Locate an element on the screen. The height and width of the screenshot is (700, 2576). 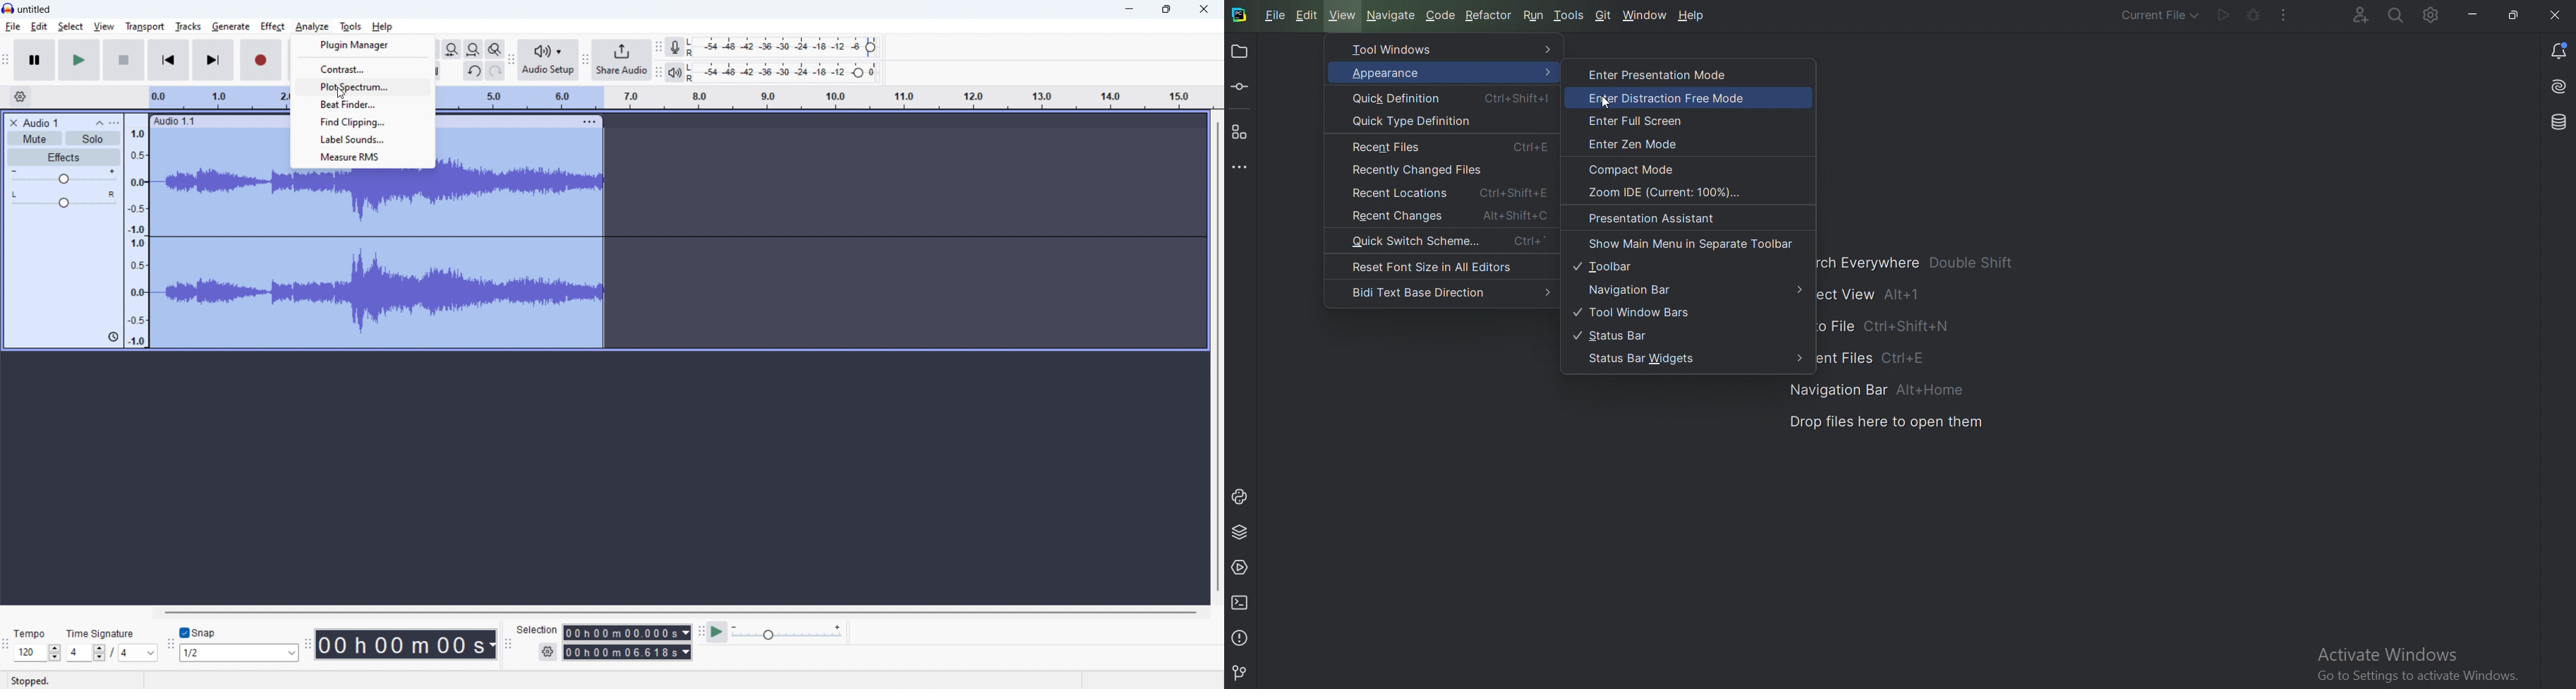
plot spectrum is located at coordinates (363, 86).